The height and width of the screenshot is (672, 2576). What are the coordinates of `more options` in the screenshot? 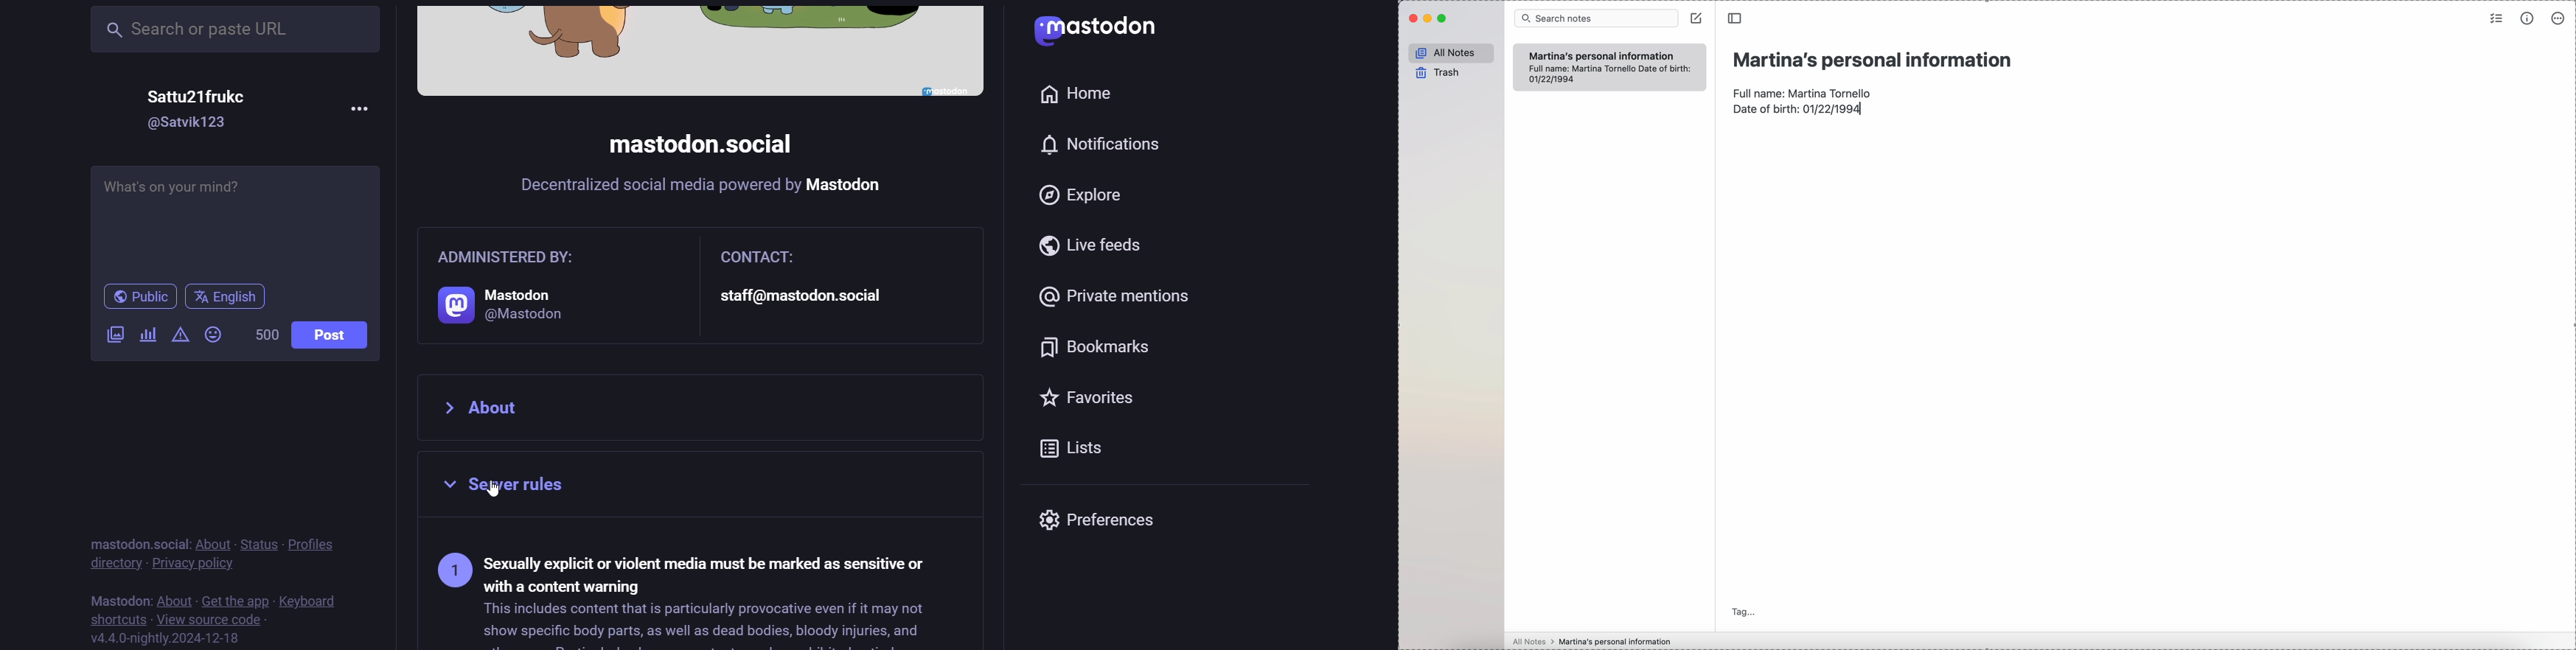 It's located at (2557, 19).